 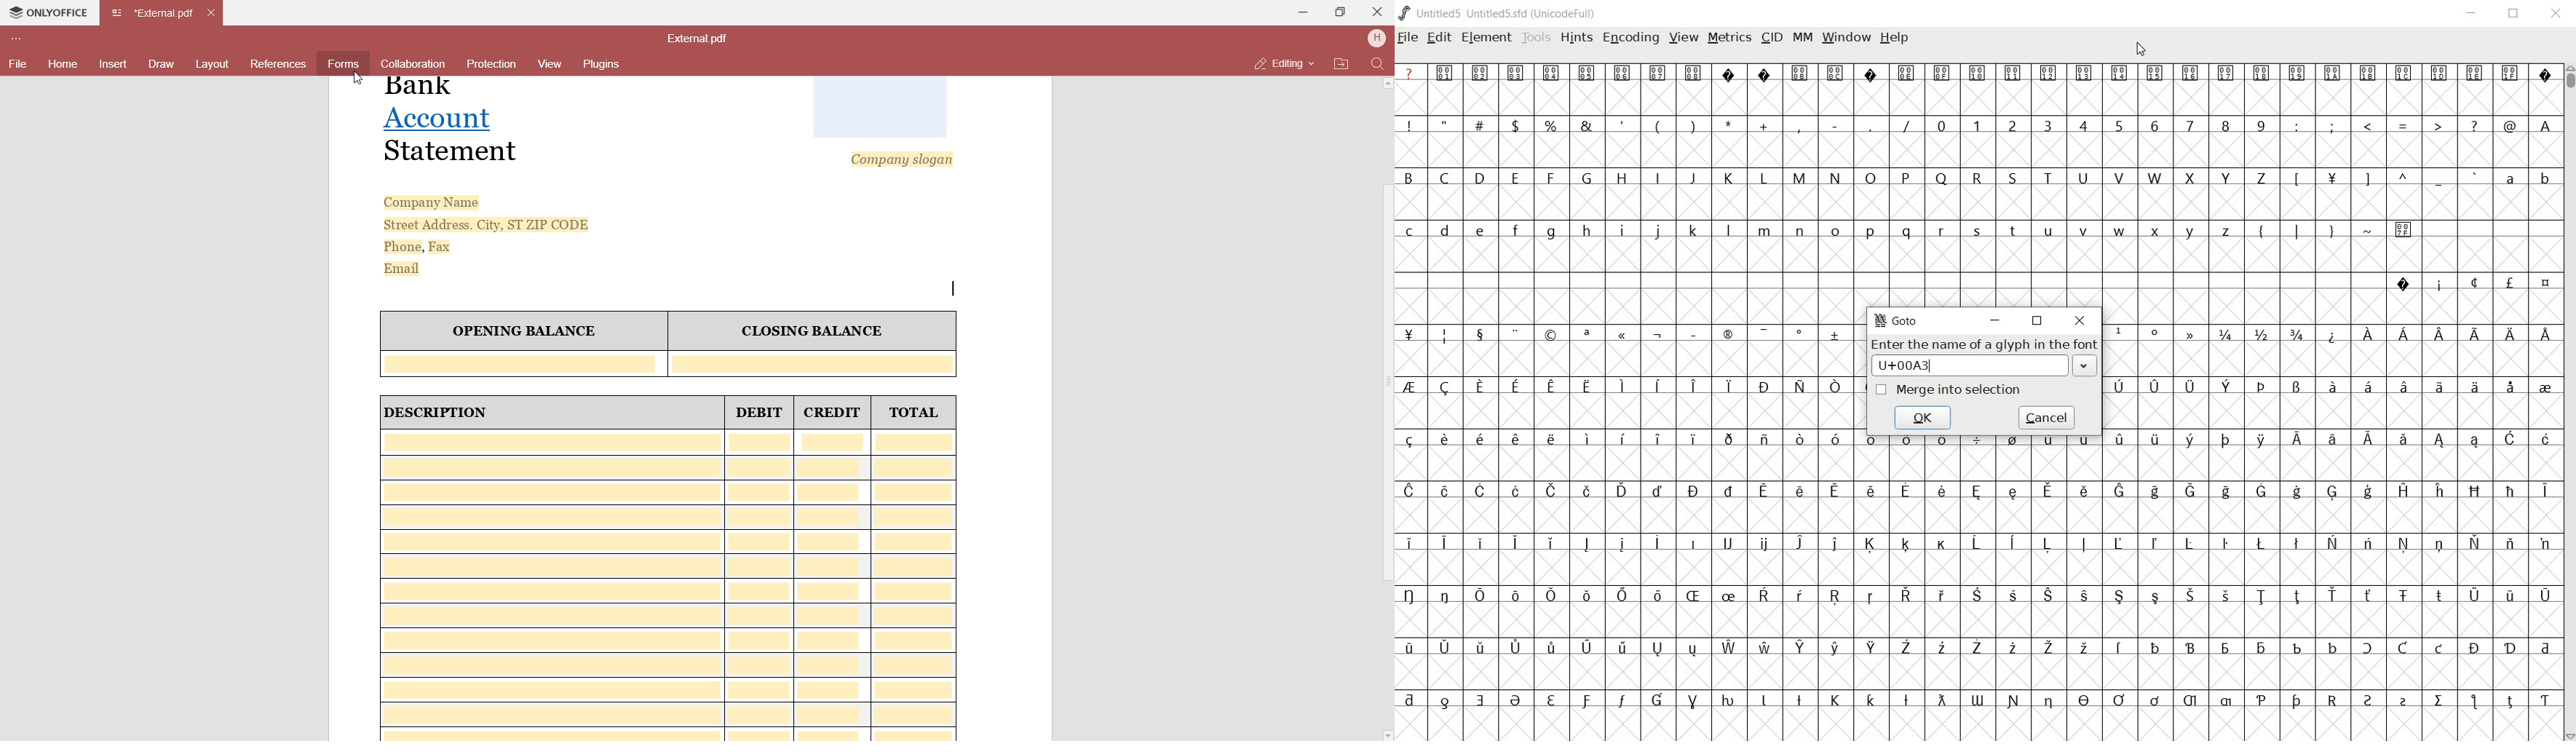 What do you see at coordinates (1959, 389) in the screenshot?
I see `Merge into selection` at bounding box center [1959, 389].